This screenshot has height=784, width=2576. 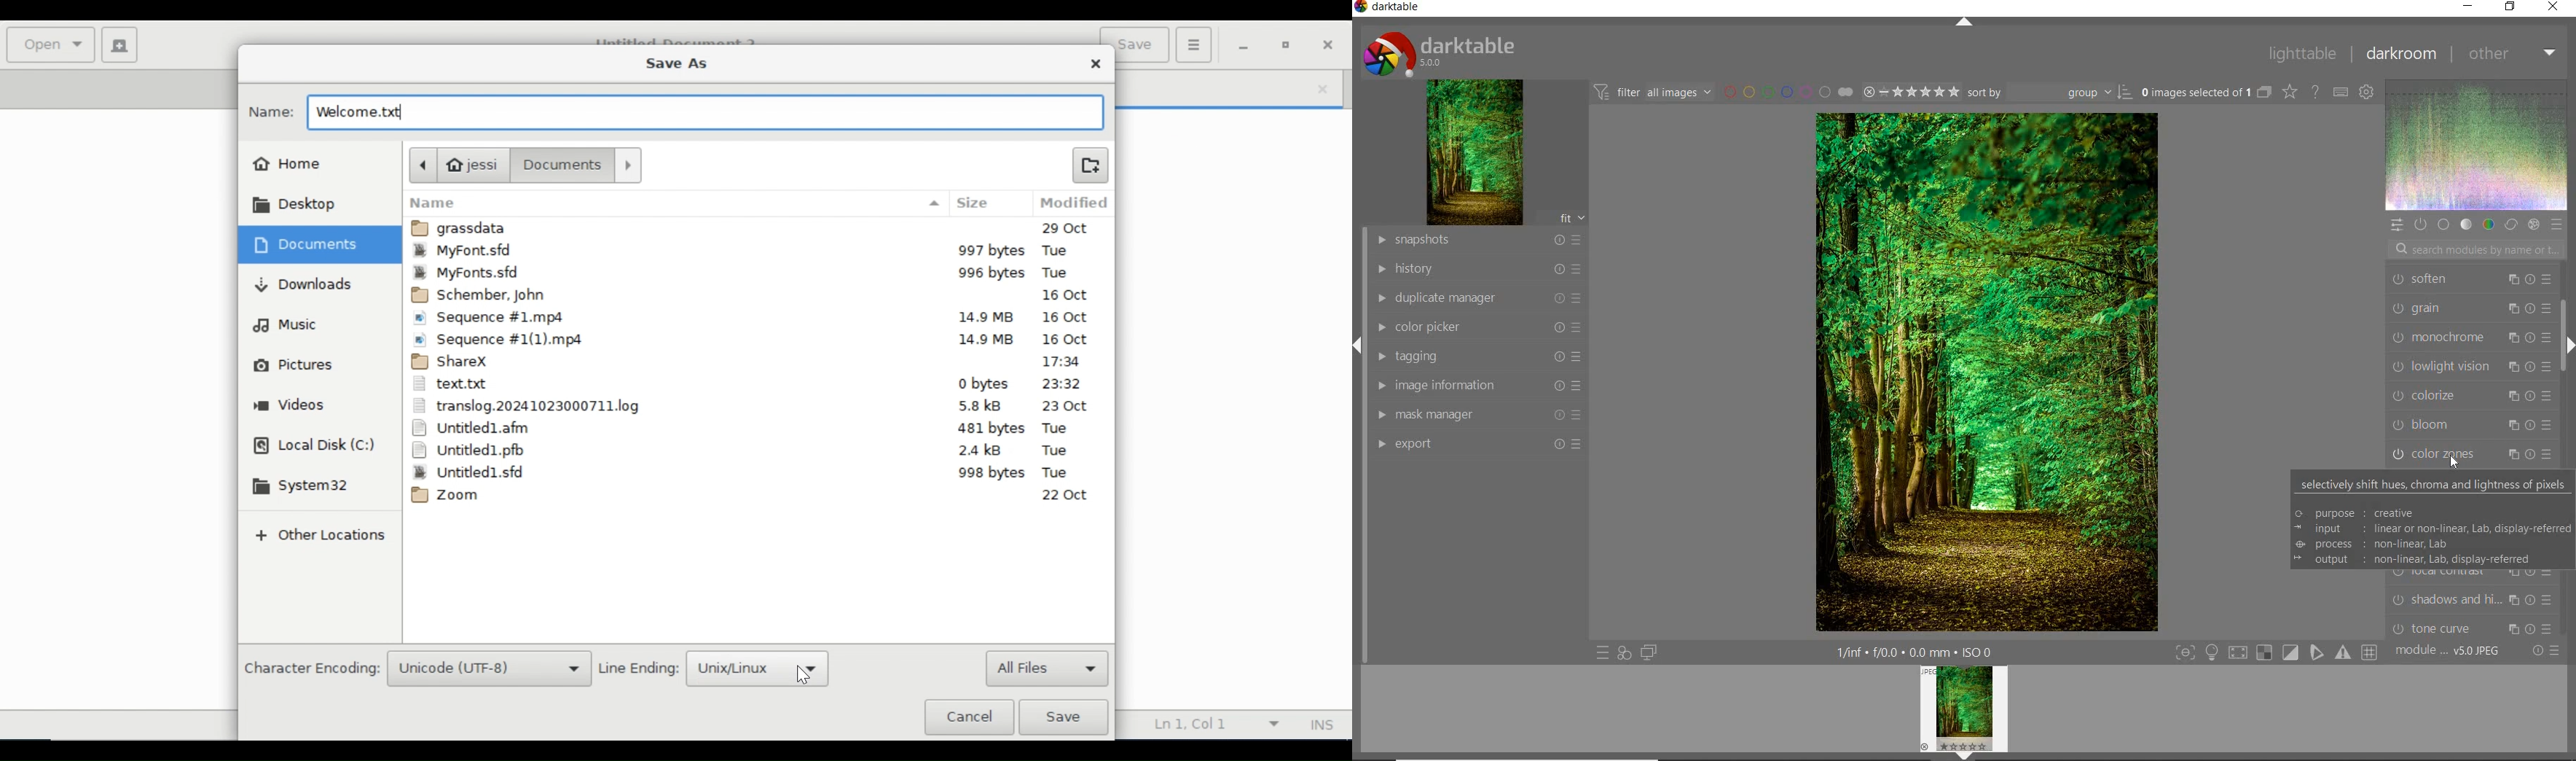 I want to click on MINIMIZE, so click(x=2469, y=6).